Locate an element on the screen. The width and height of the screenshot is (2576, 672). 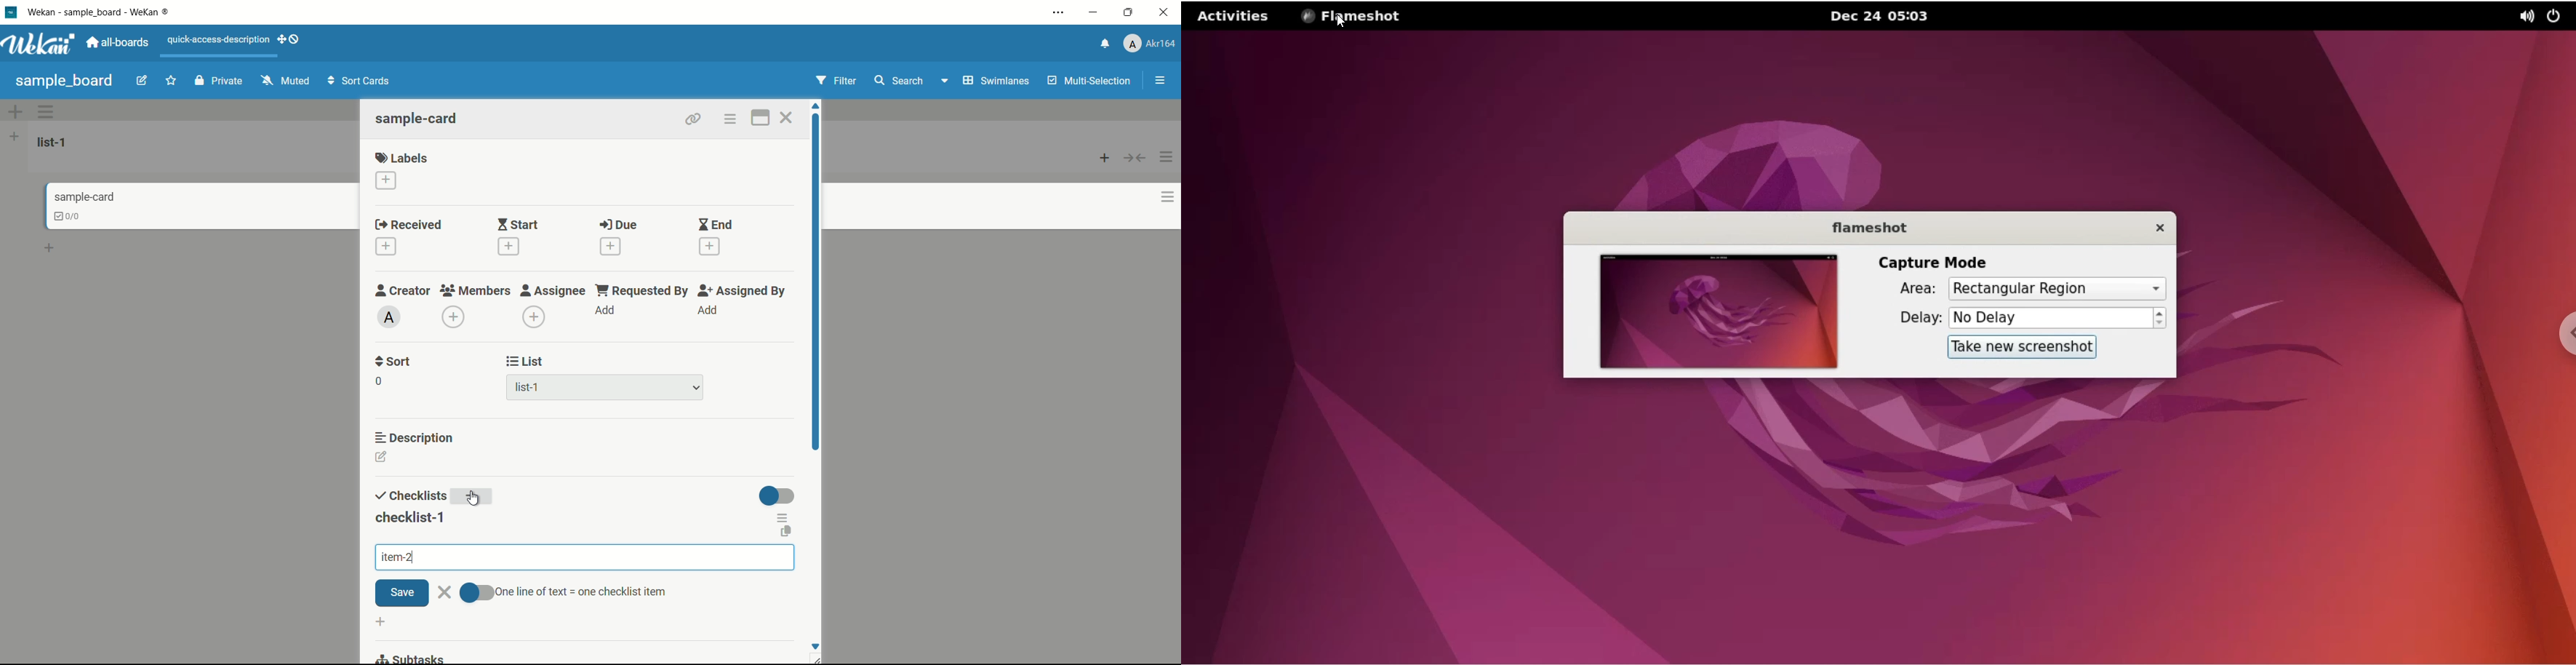
item name input bar is located at coordinates (585, 557).